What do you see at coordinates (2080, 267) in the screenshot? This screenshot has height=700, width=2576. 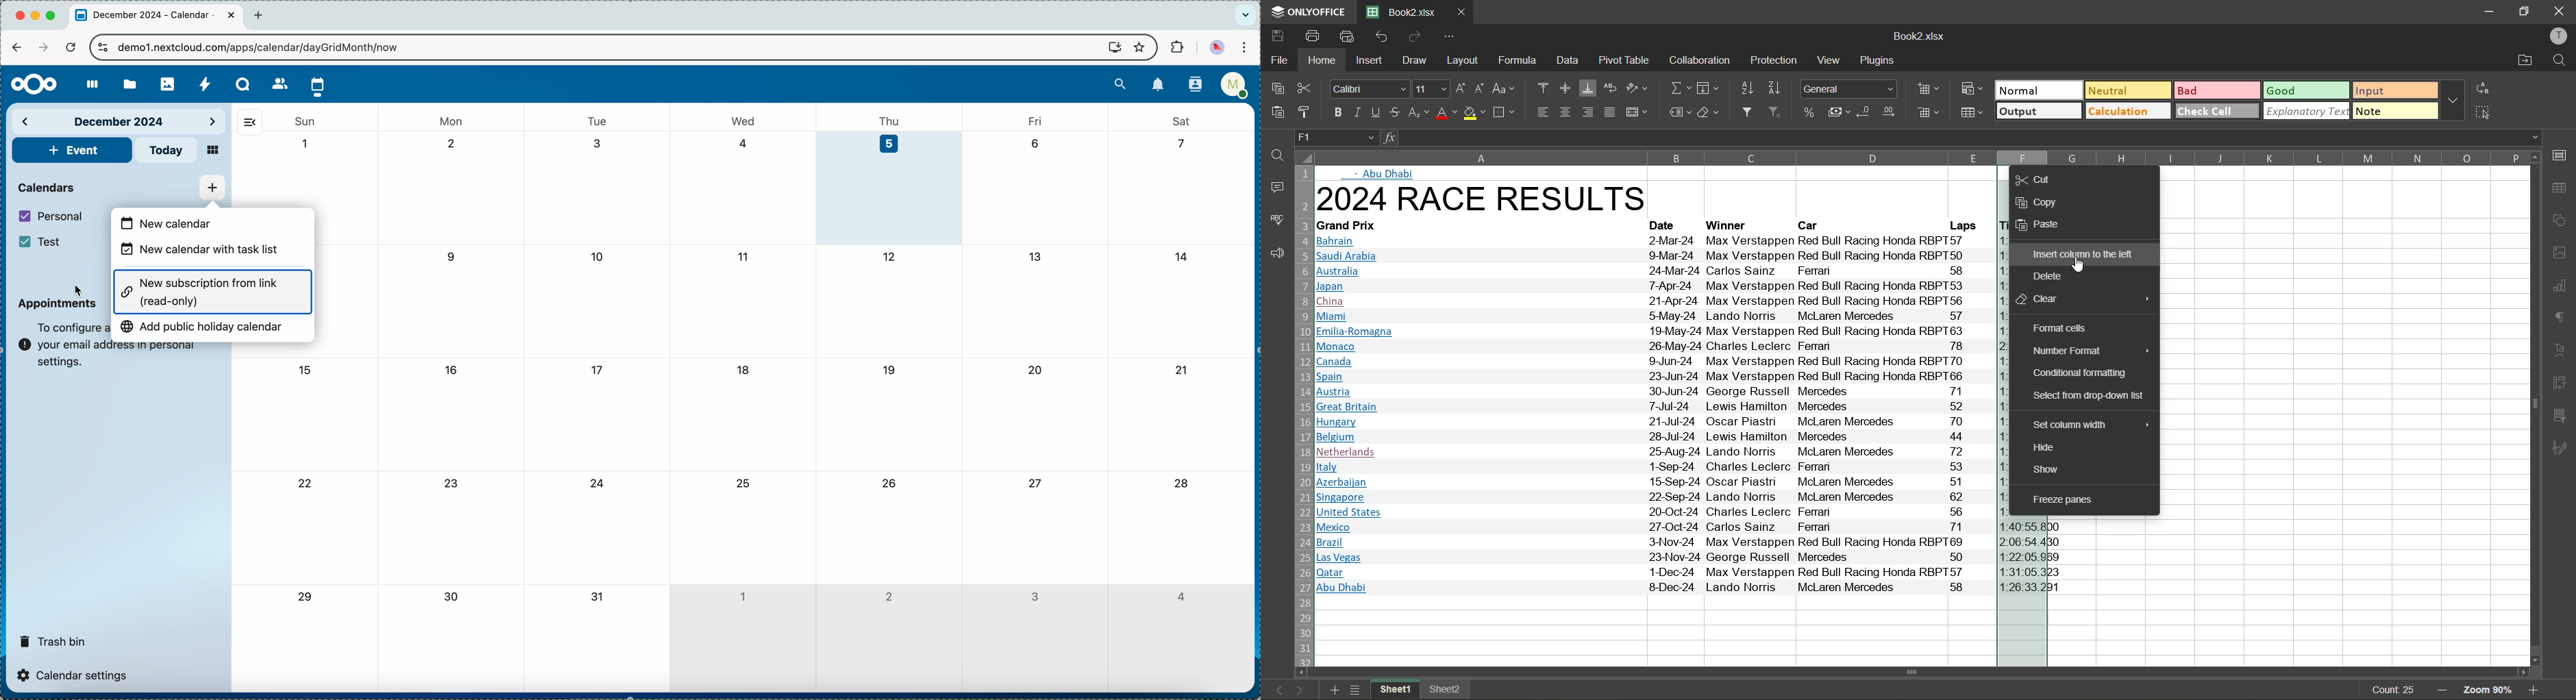 I see `cursor` at bounding box center [2080, 267].